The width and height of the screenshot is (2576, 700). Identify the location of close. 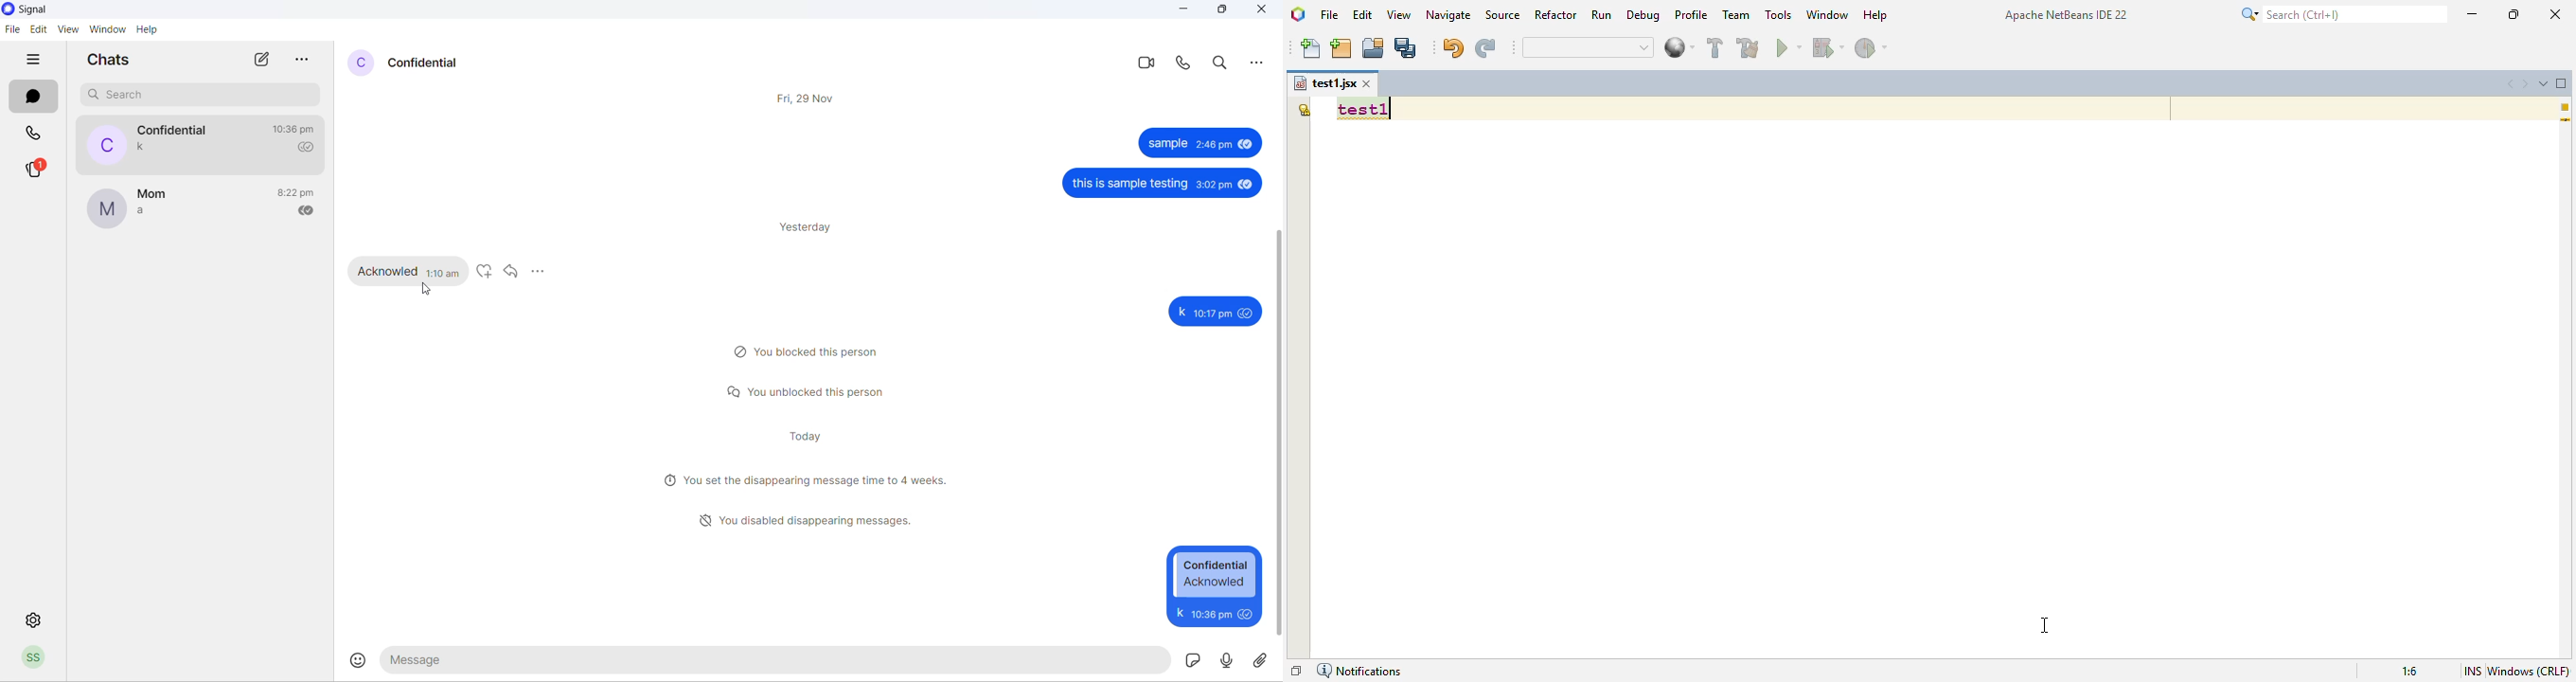
(1266, 13).